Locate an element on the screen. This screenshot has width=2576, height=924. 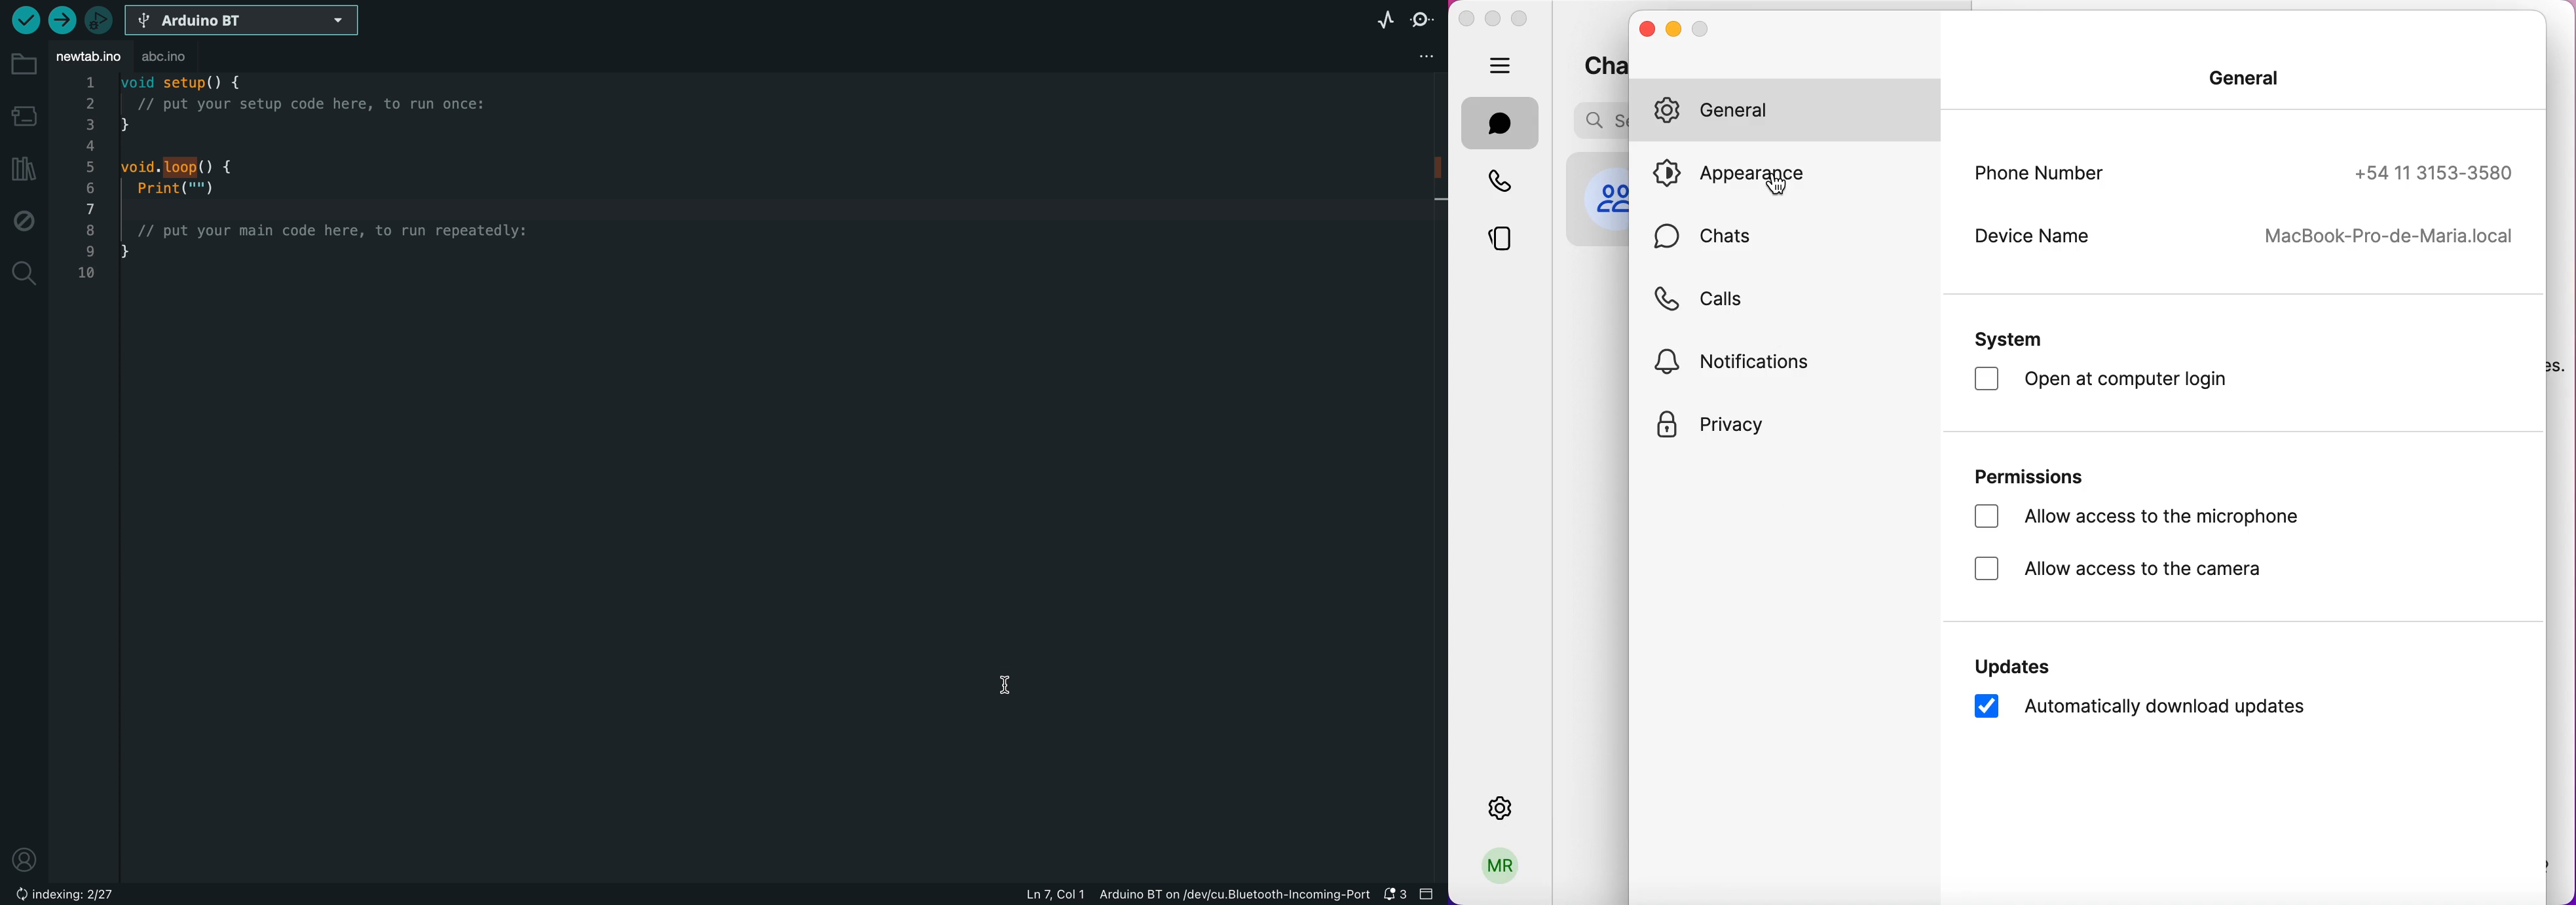
maximize is located at coordinates (1525, 20).